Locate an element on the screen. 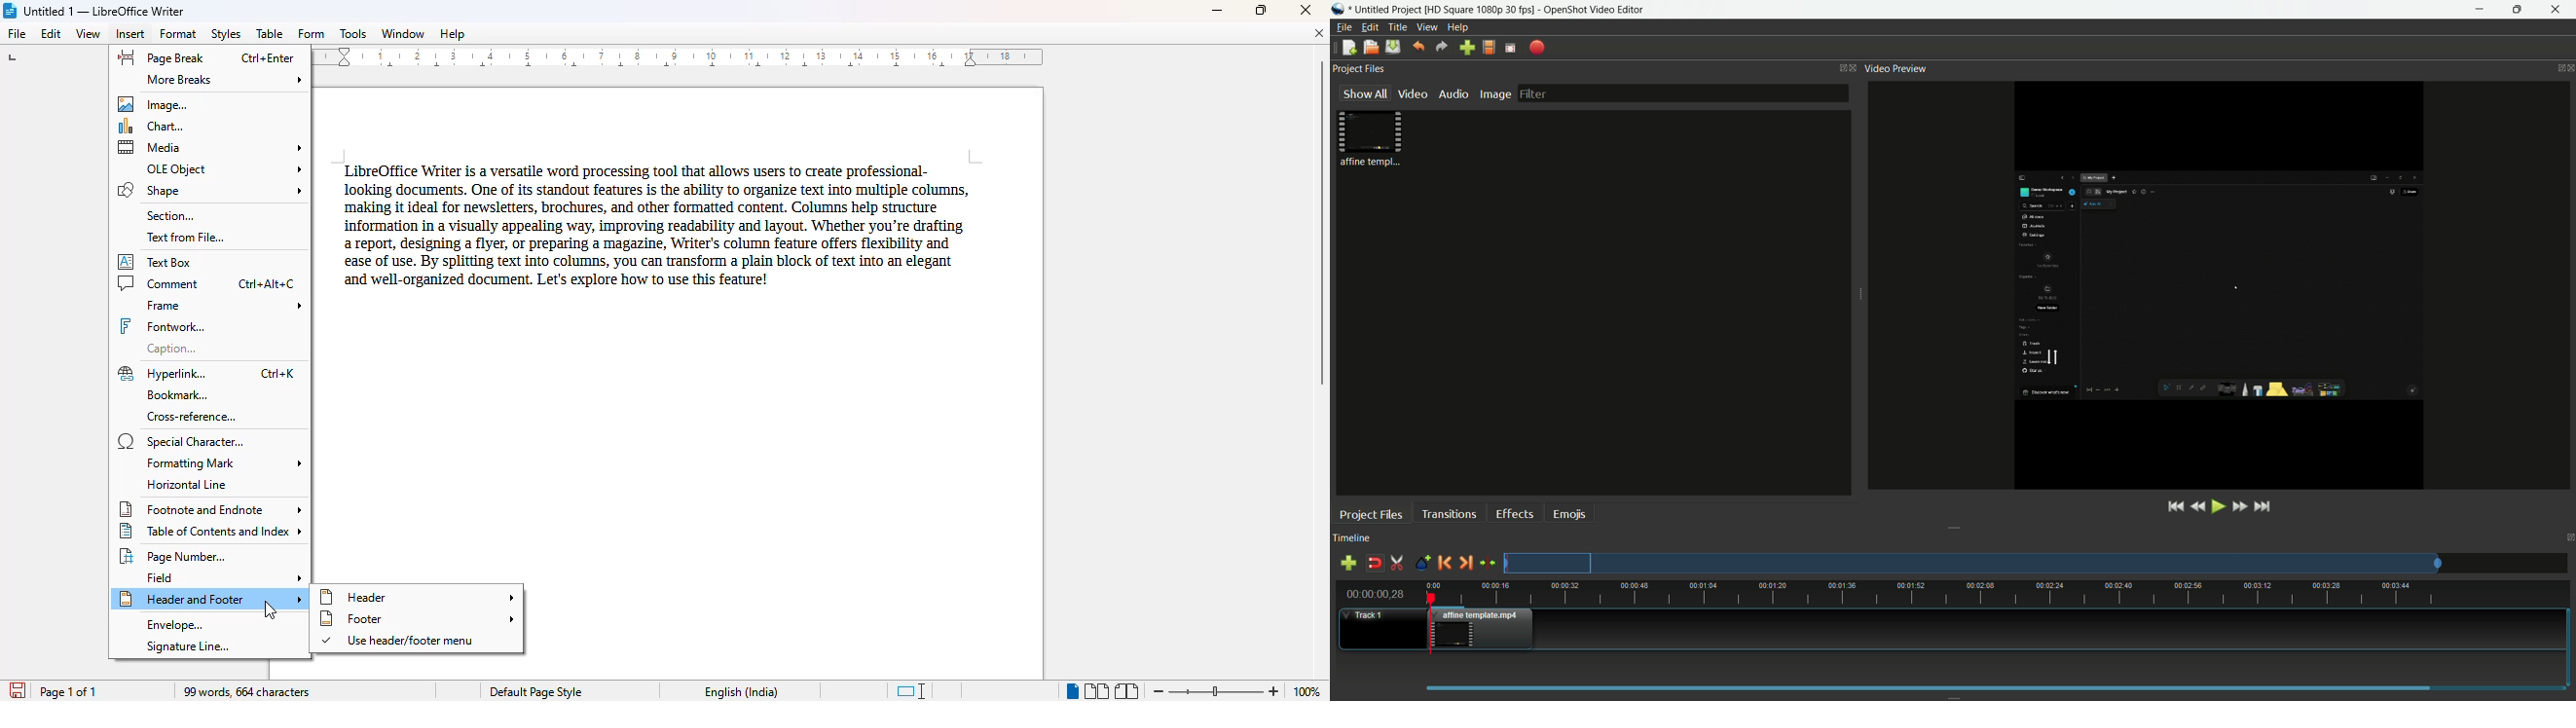  zoomout is located at coordinates (1158, 689).